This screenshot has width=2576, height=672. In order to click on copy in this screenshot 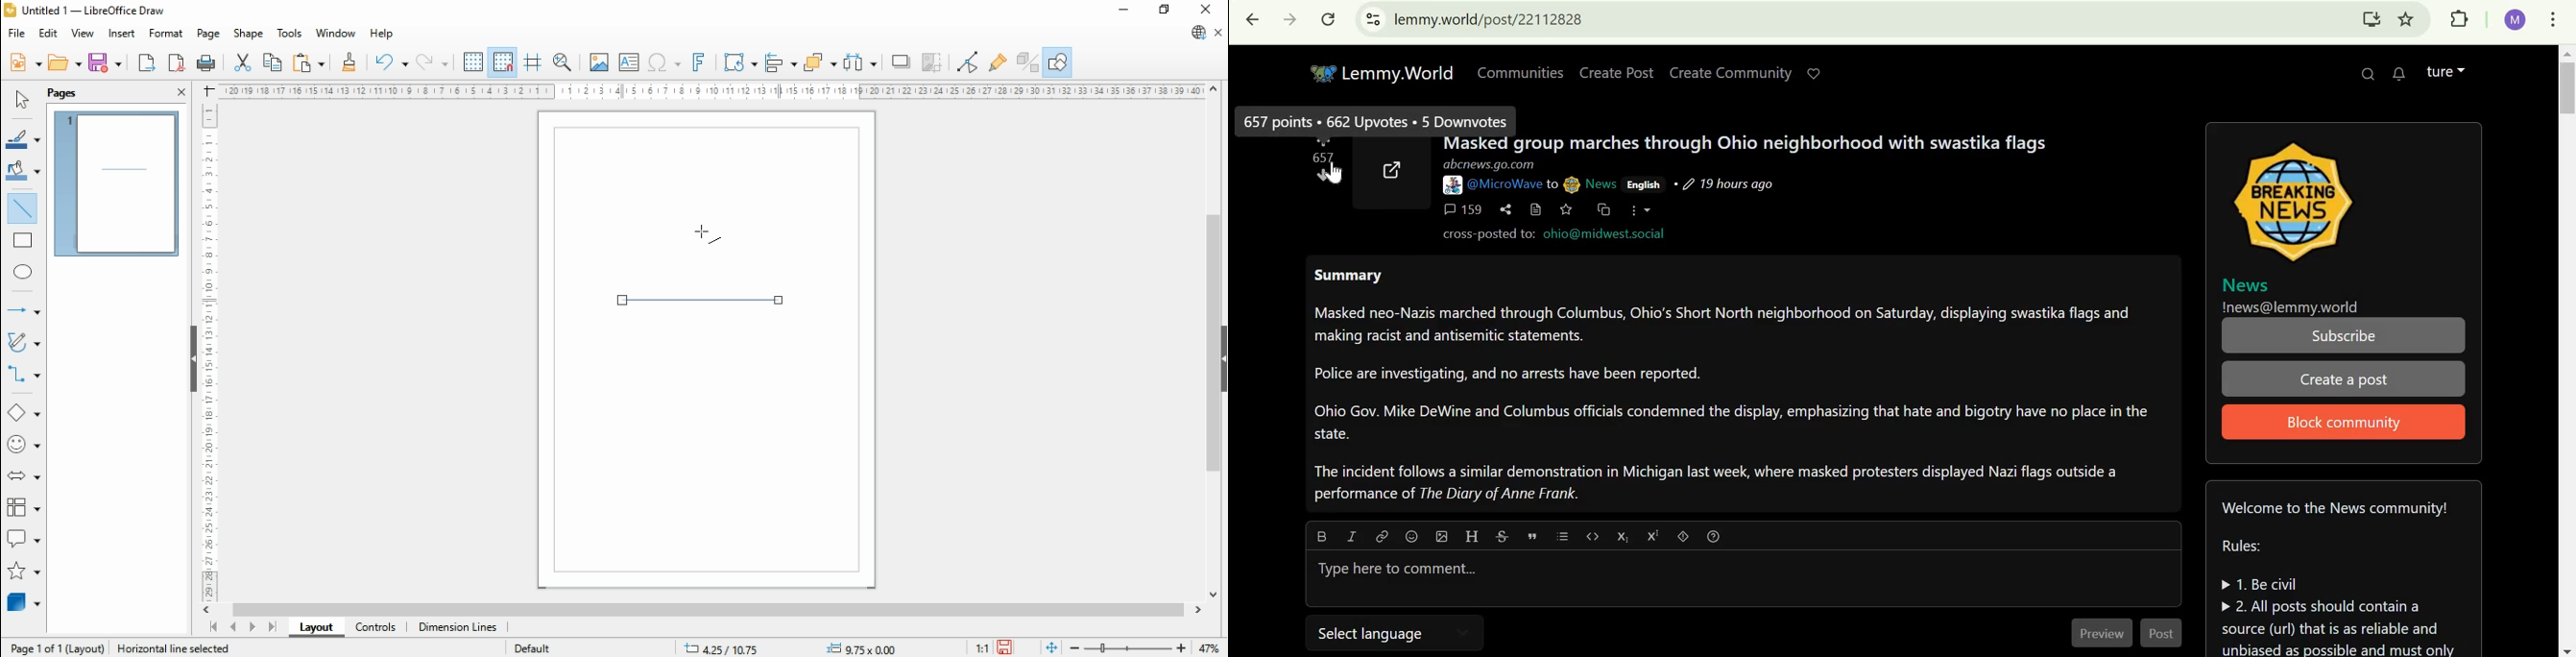, I will do `click(274, 62)`.